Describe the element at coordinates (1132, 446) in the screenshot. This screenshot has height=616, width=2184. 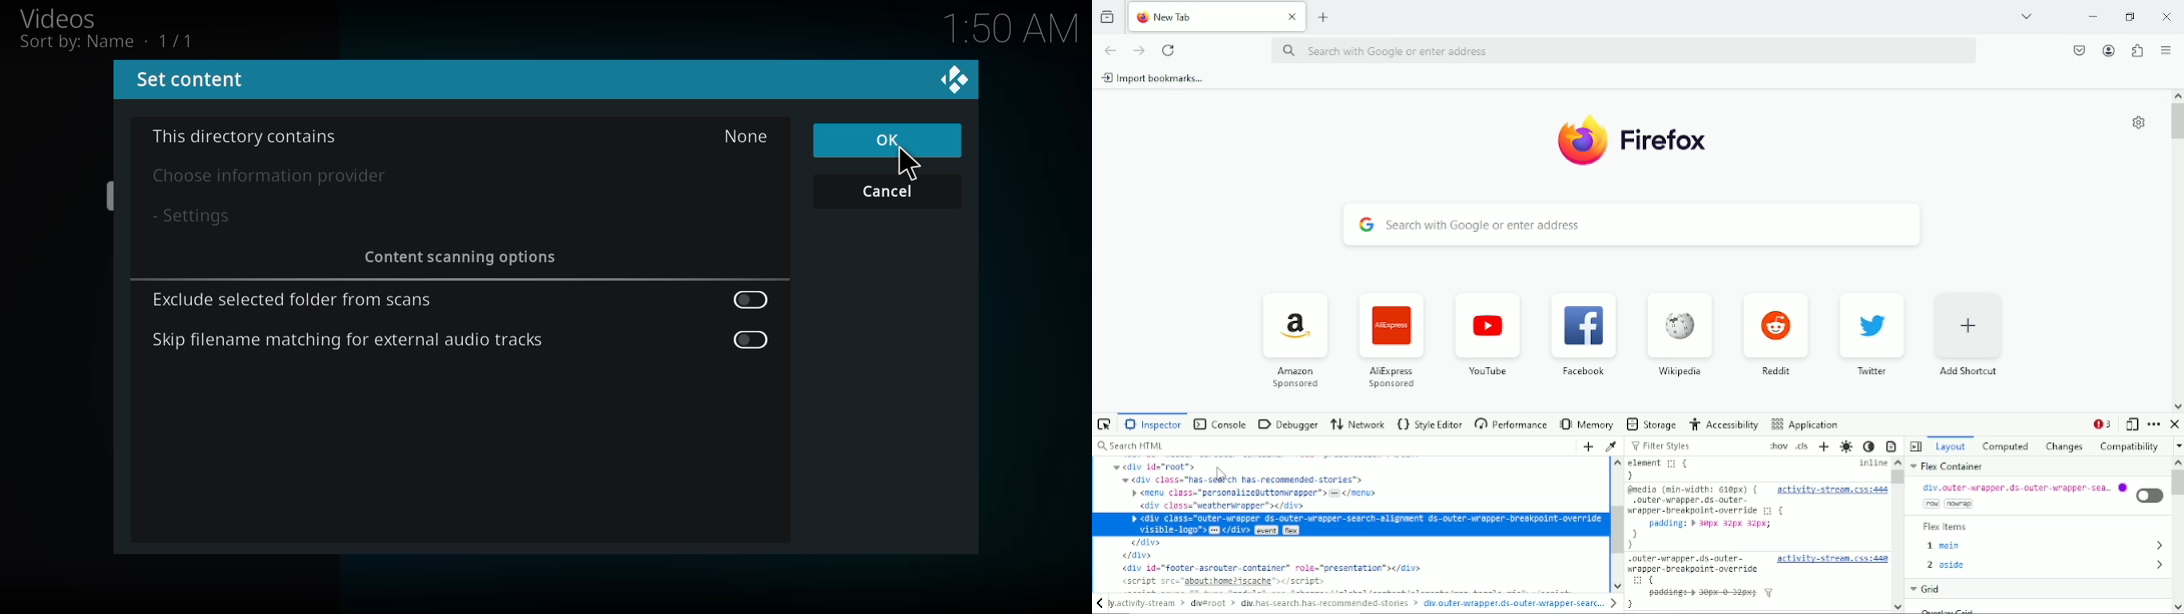
I see `Search HTML` at that location.